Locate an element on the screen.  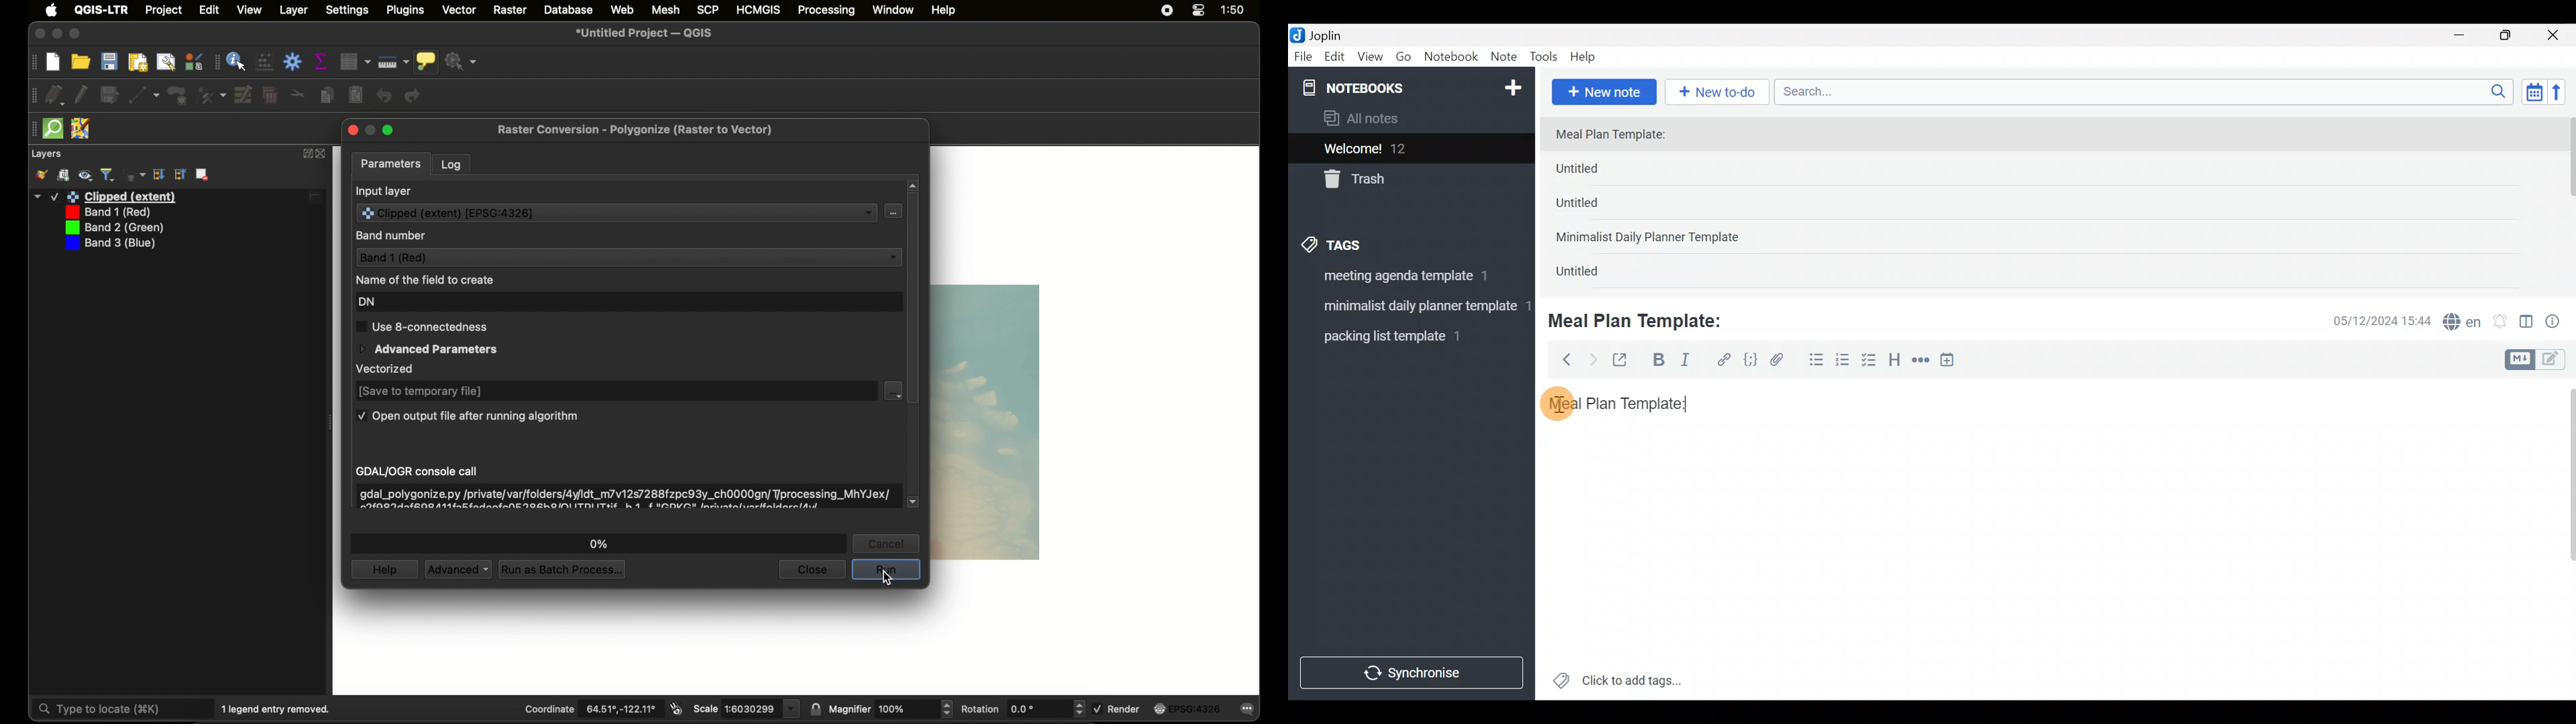
Toggle external editing is located at coordinates (1625, 361).